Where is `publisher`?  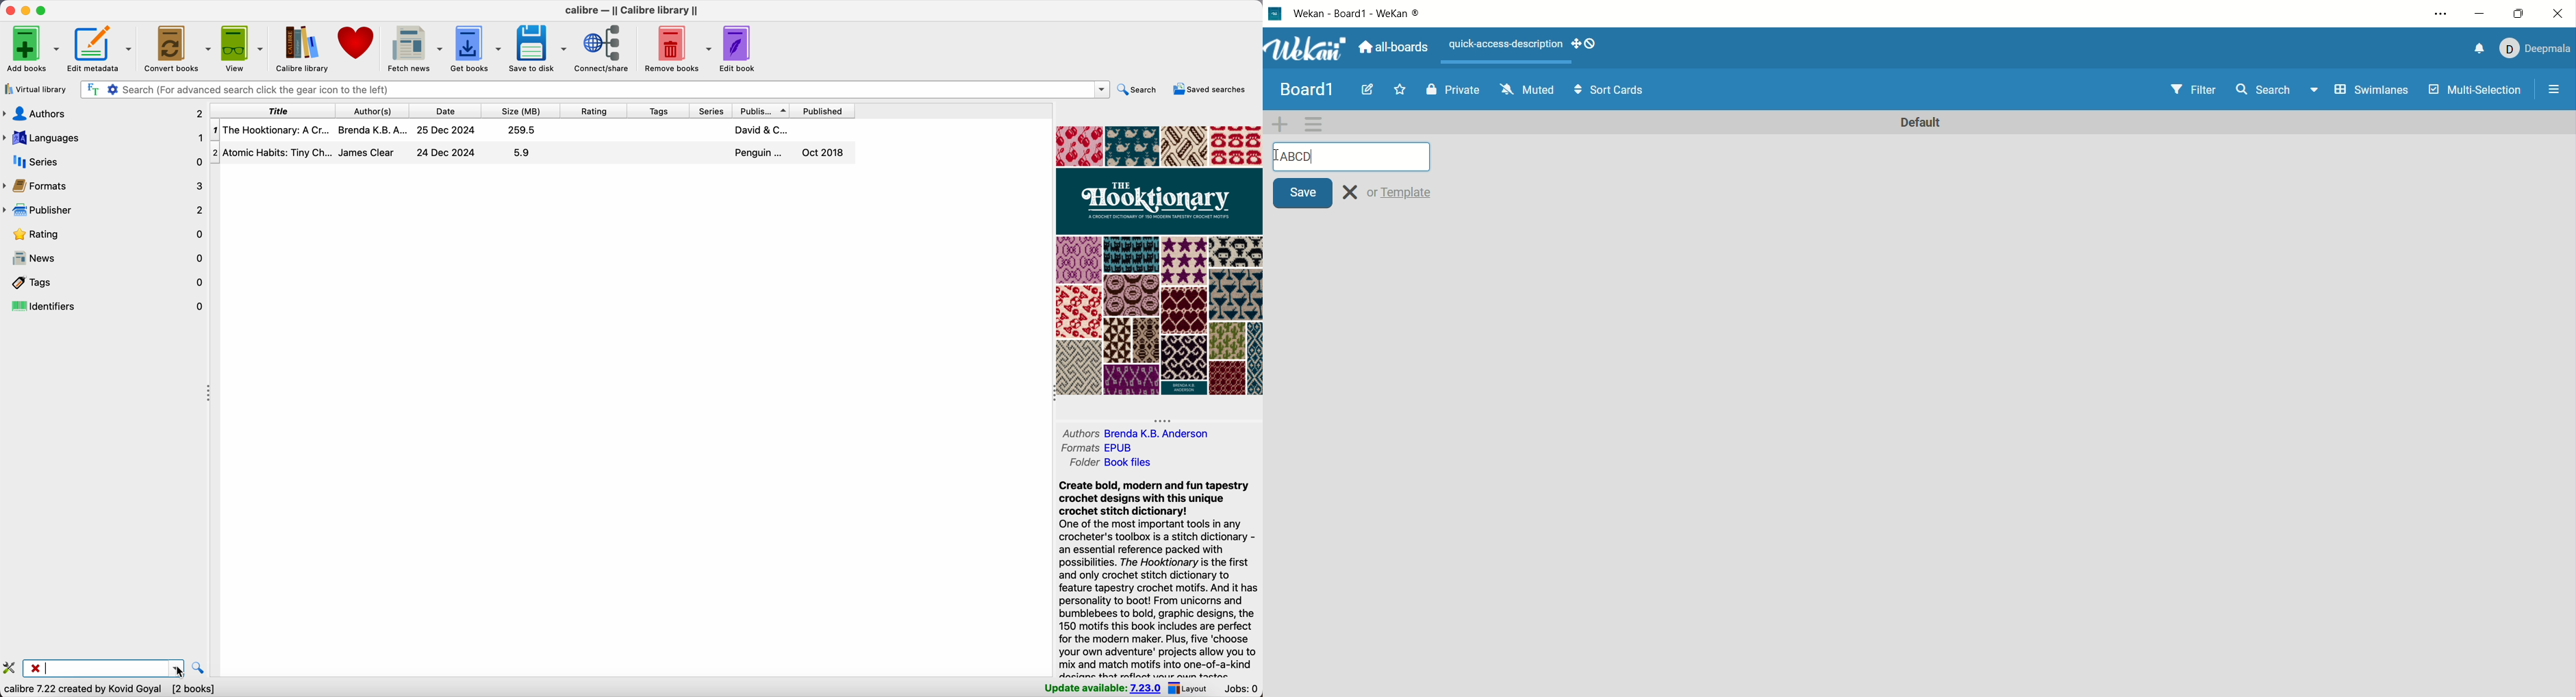
publisher is located at coordinates (105, 211).